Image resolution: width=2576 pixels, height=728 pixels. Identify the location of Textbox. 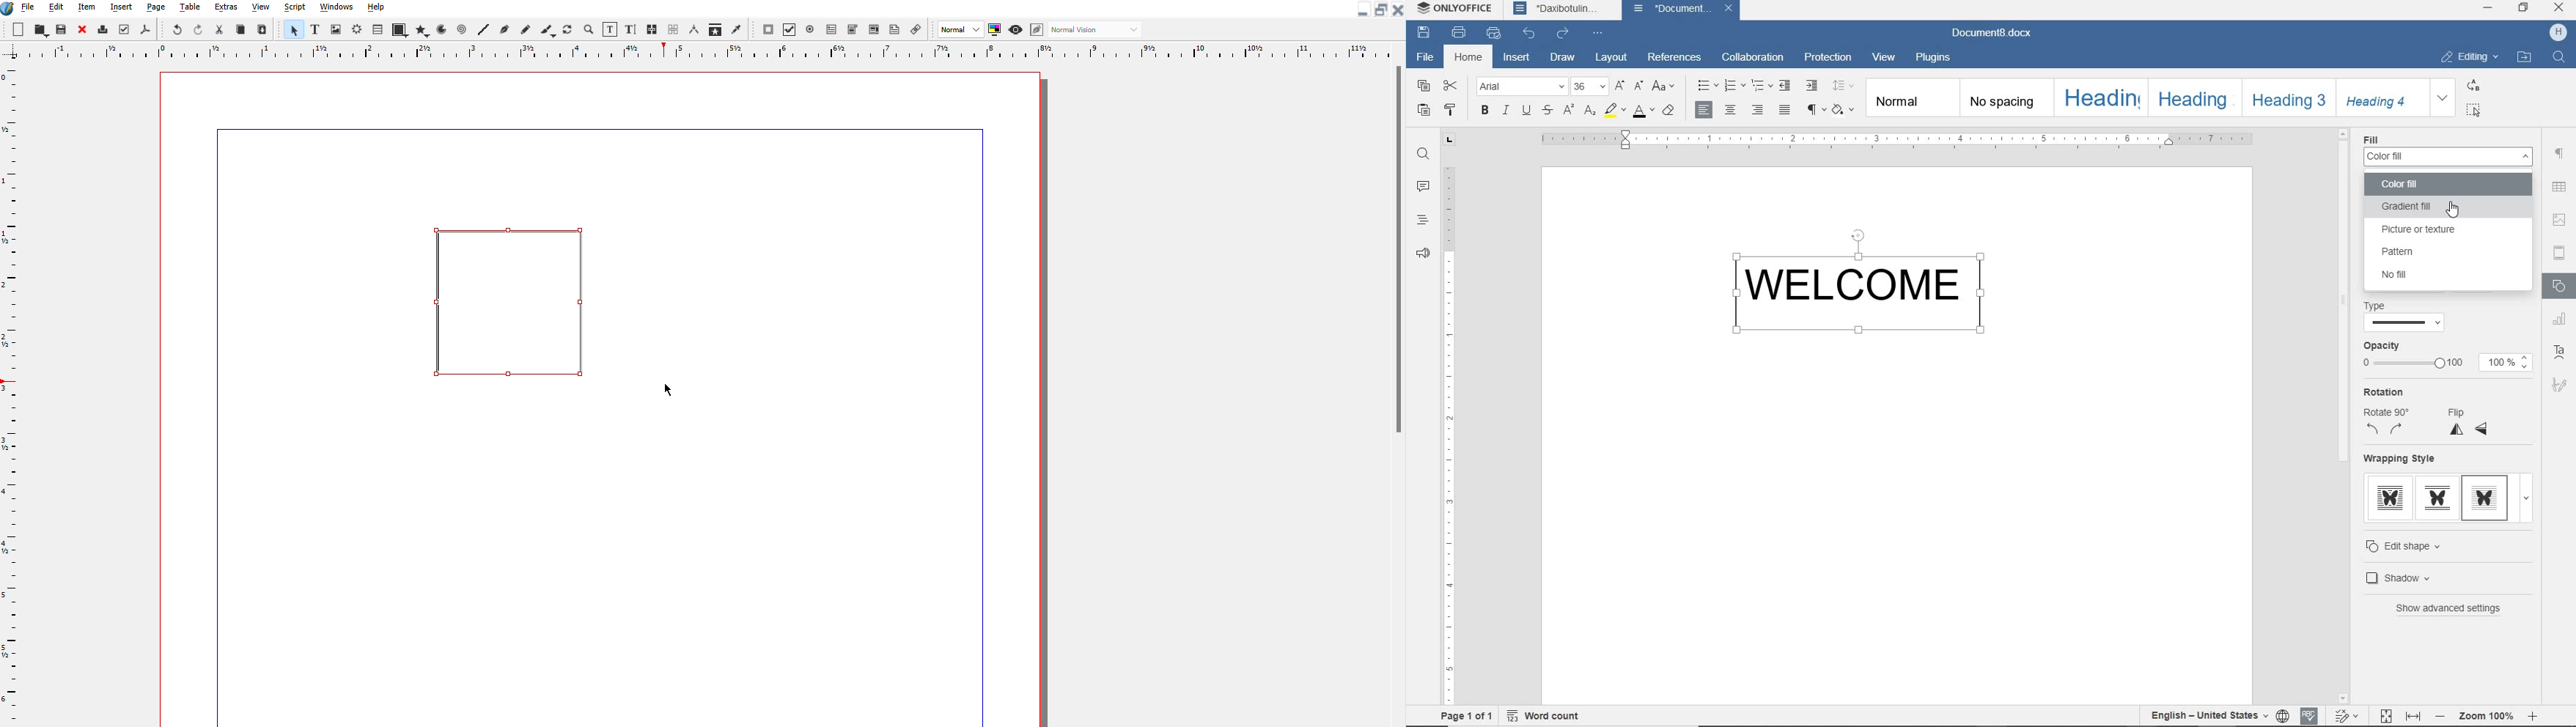
(608, 29).